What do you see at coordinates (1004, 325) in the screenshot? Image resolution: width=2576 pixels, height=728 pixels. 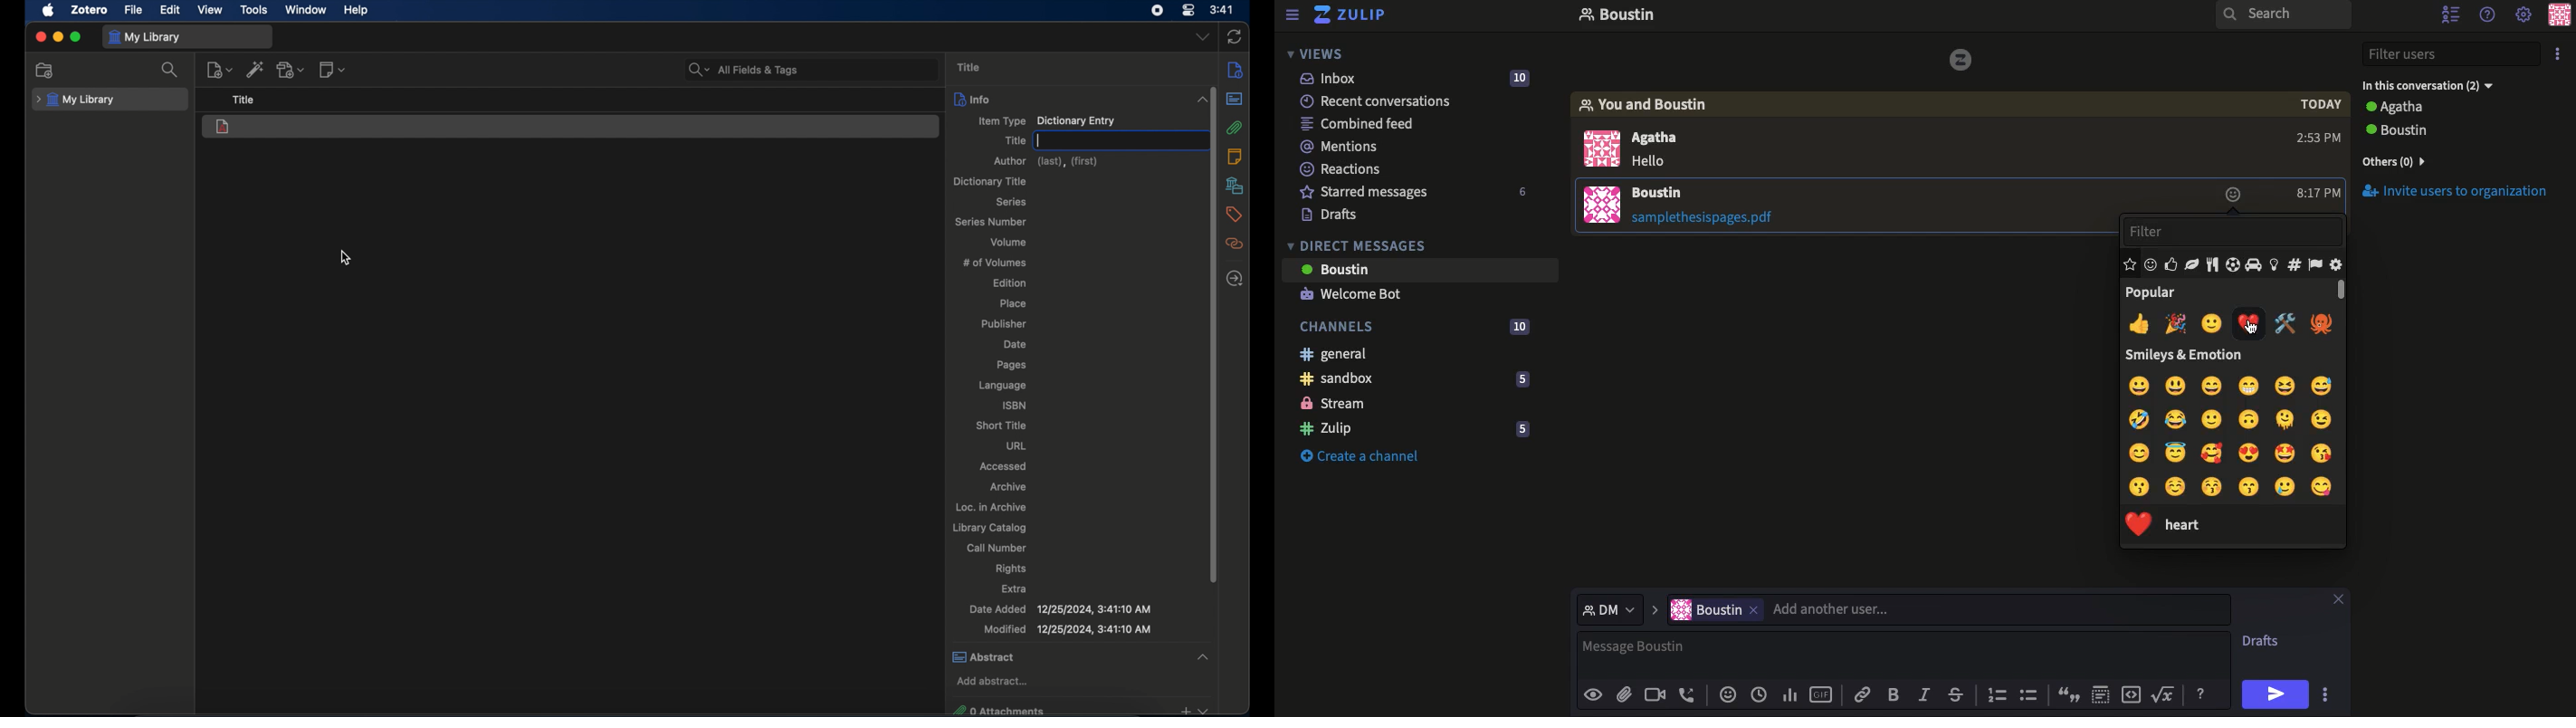 I see `publisher` at bounding box center [1004, 325].